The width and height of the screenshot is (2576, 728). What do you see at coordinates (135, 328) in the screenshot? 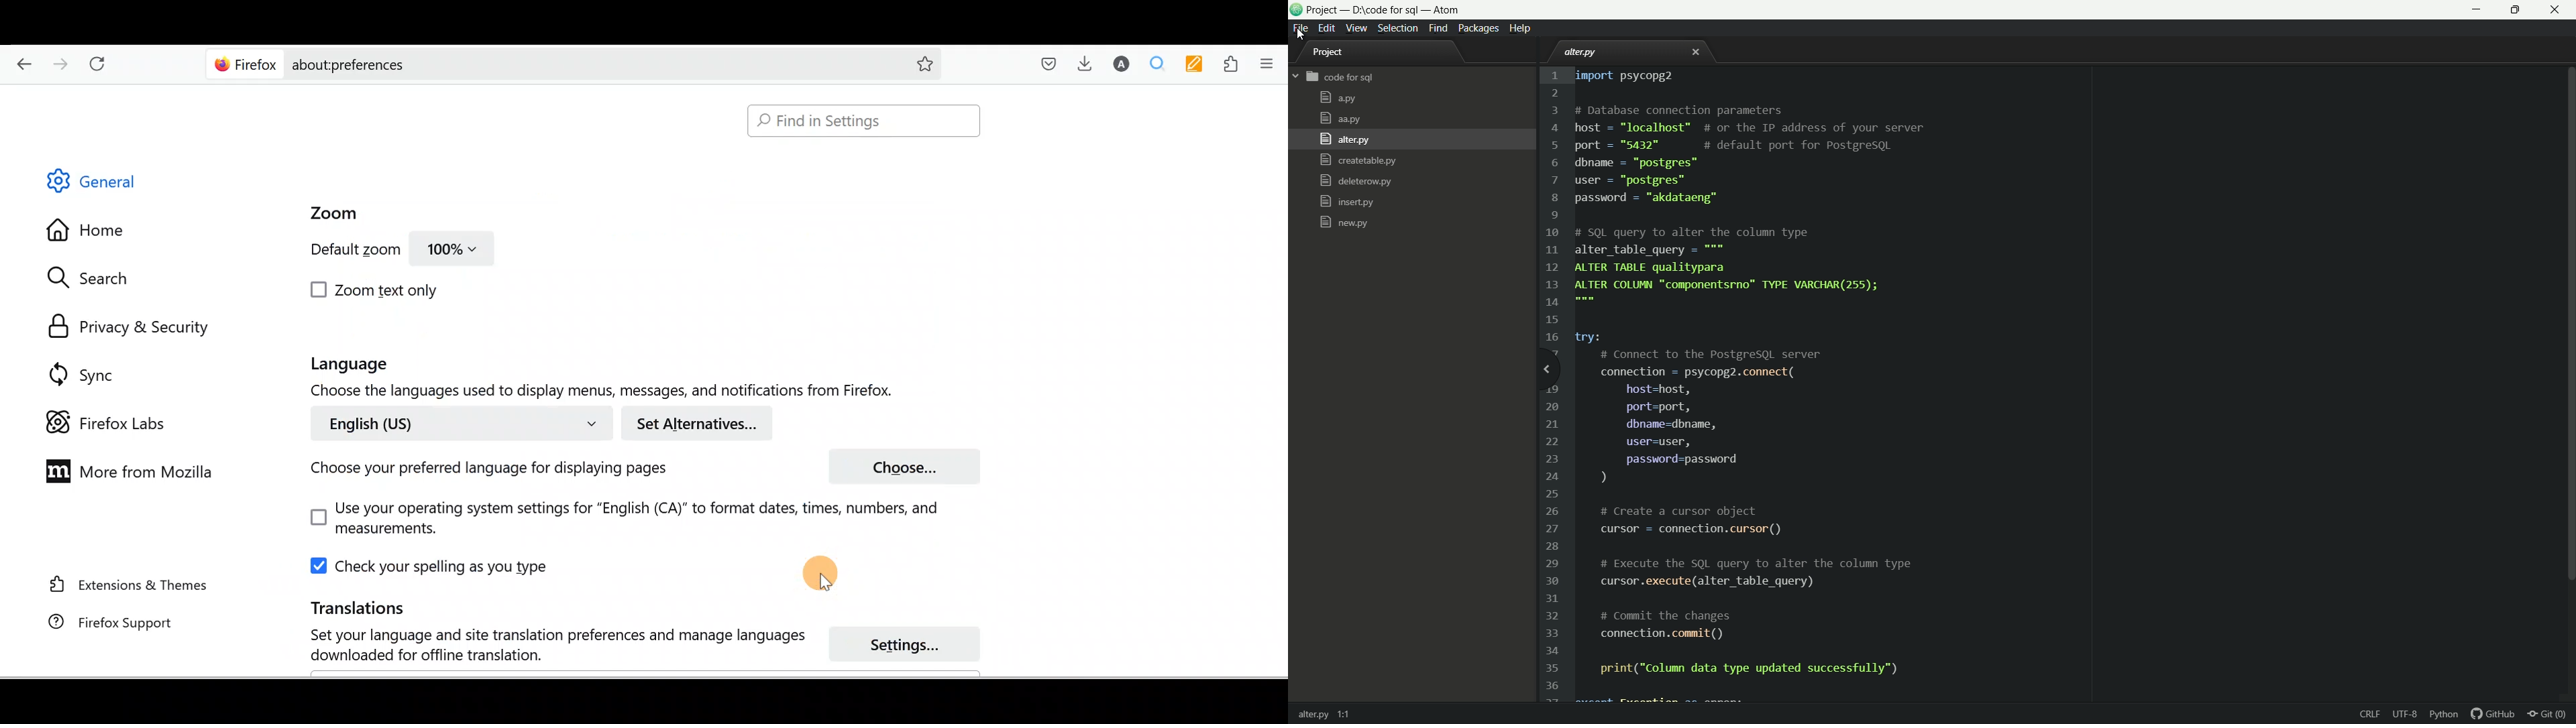
I see `Privacy & security` at bounding box center [135, 328].